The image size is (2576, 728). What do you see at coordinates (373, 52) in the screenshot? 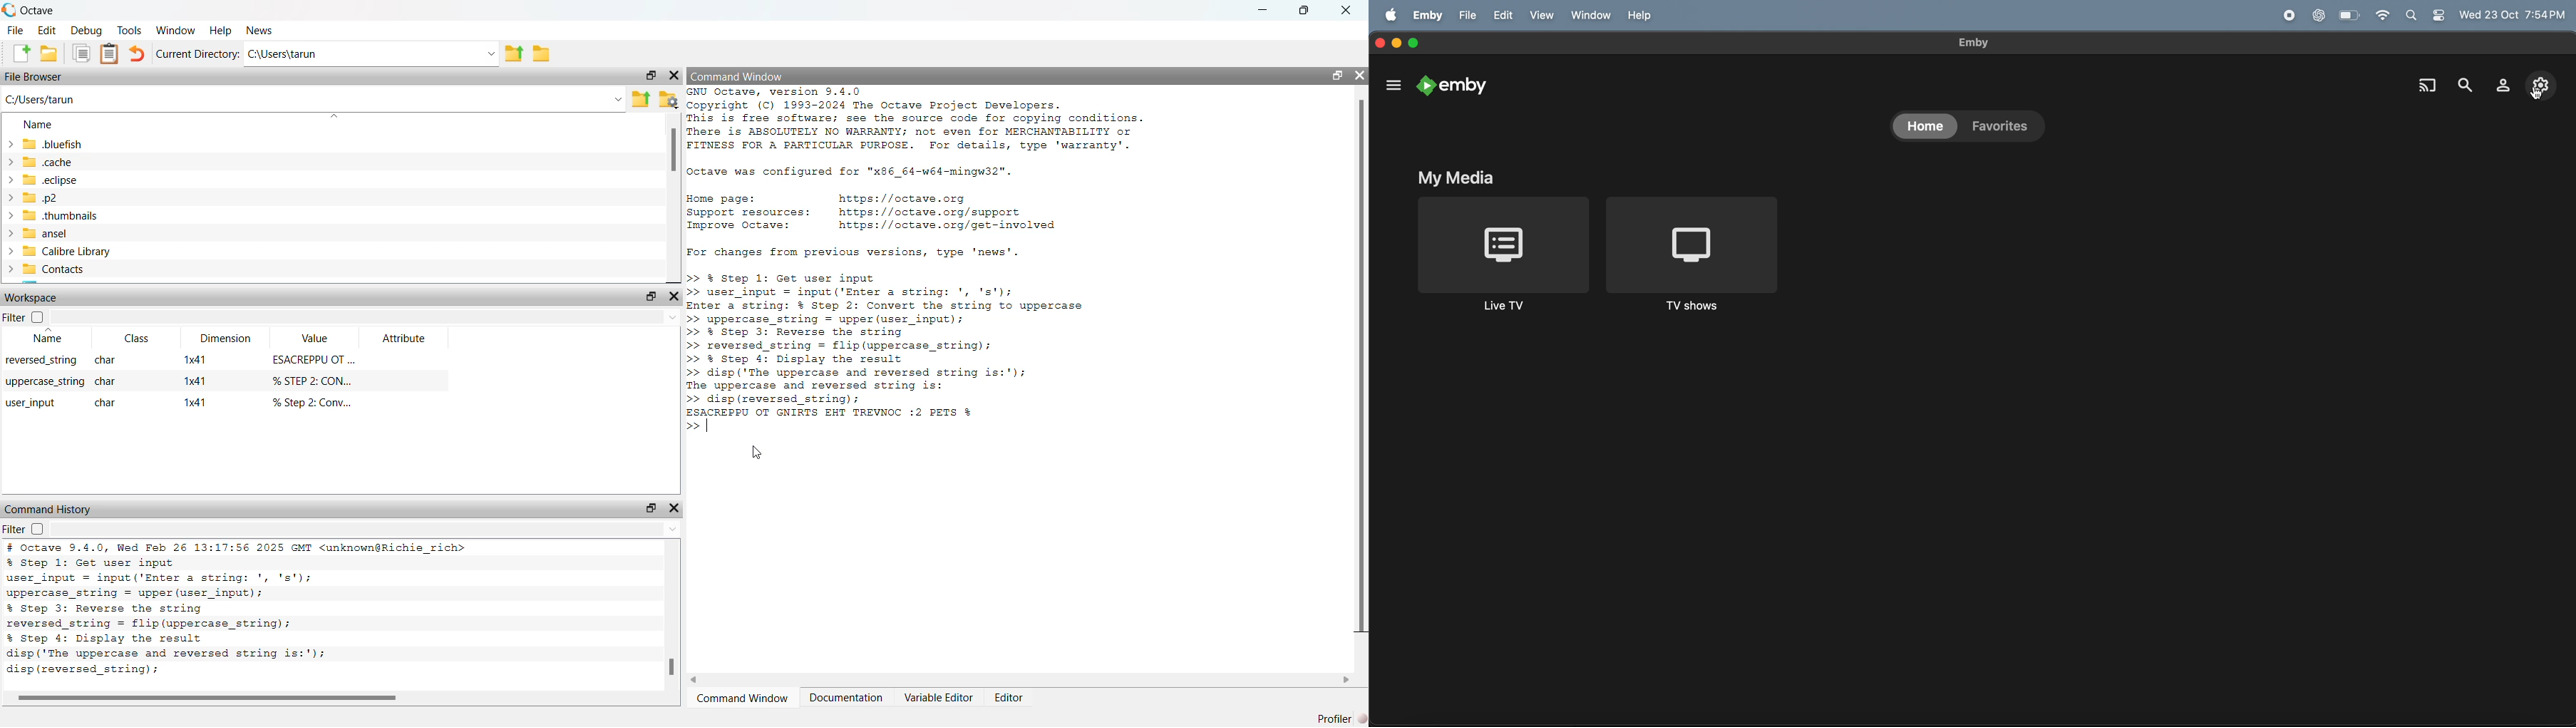
I see `enter directory name` at bounding box center [373, 52].